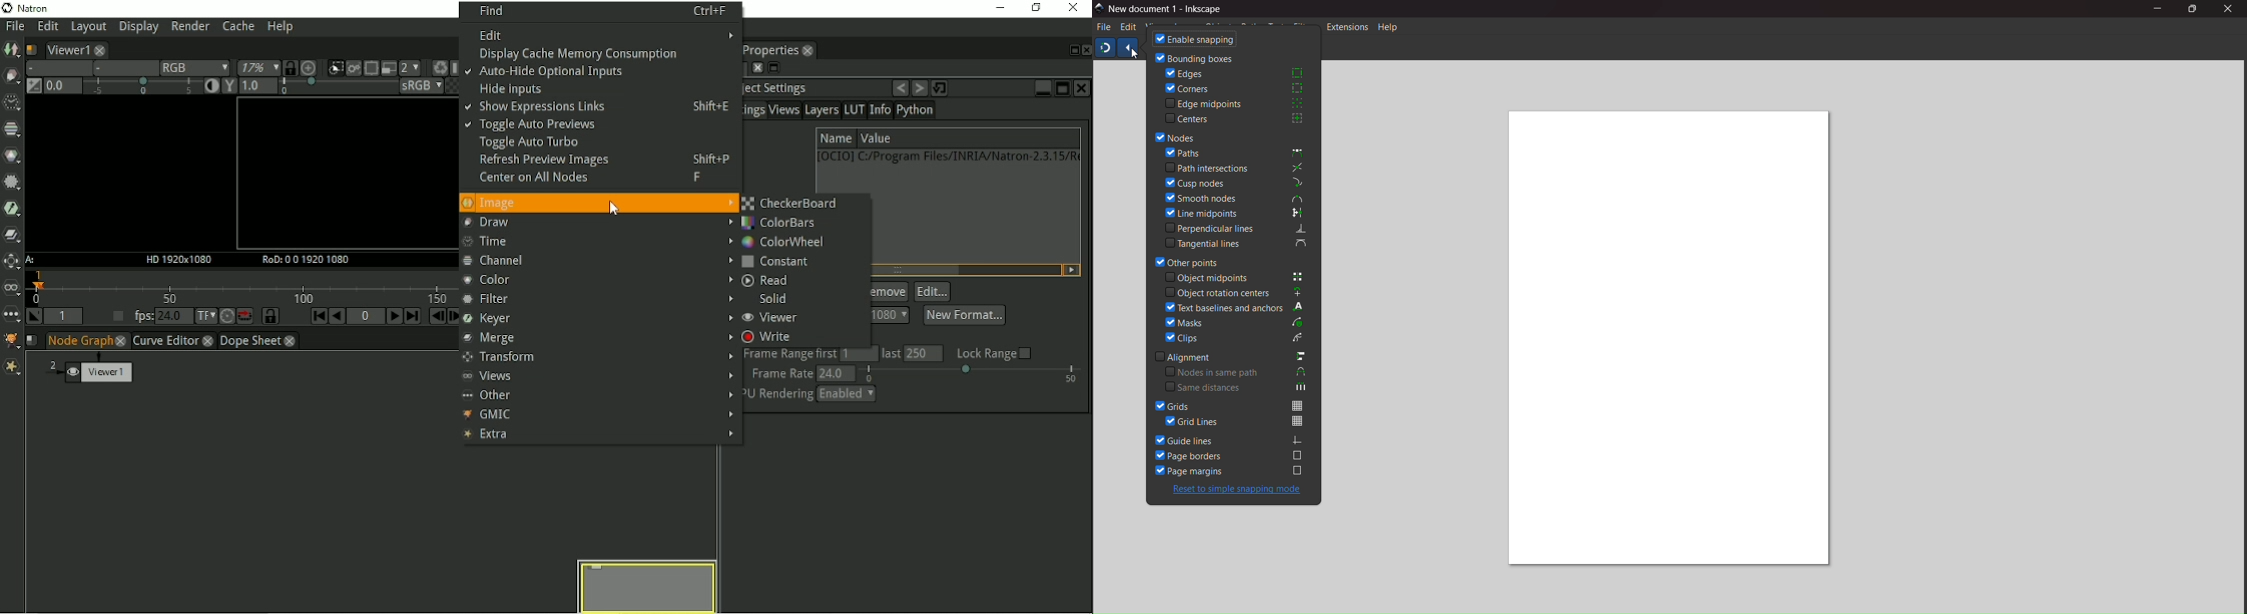 The image size is (2268, 616). I want to click on grids, so click(1235, 405).